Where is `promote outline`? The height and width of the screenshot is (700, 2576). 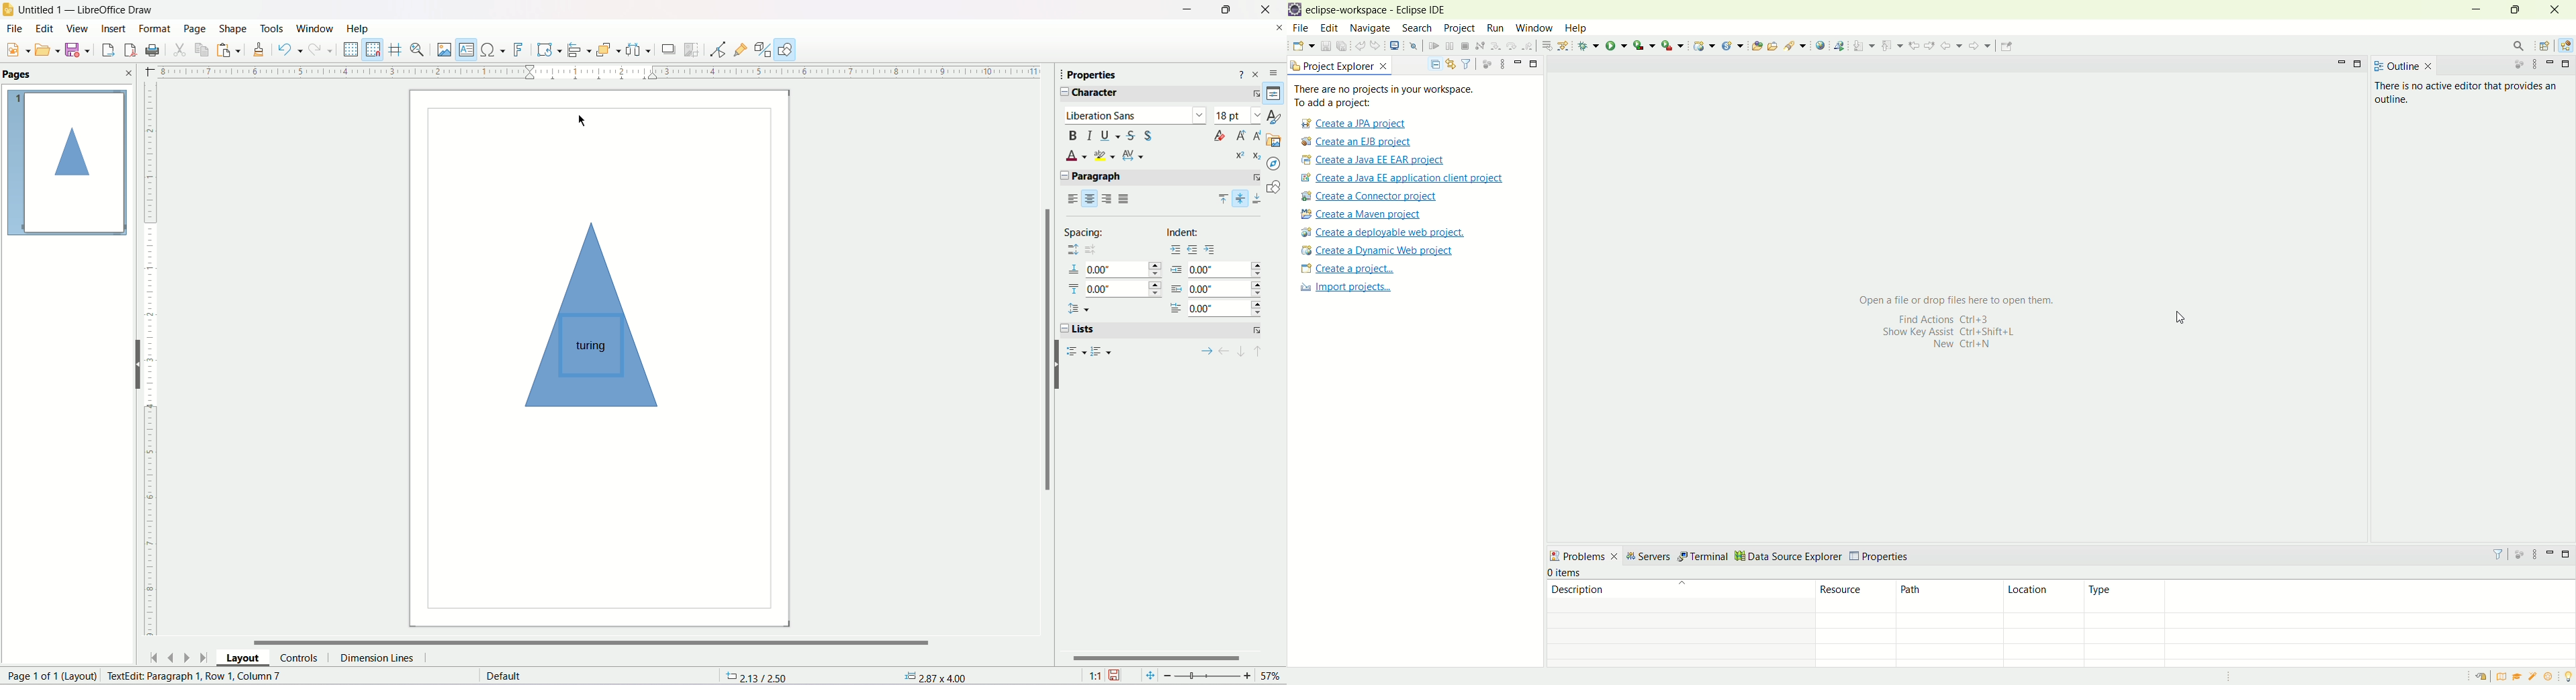 promote outline is located at coordinates (1224, 353).